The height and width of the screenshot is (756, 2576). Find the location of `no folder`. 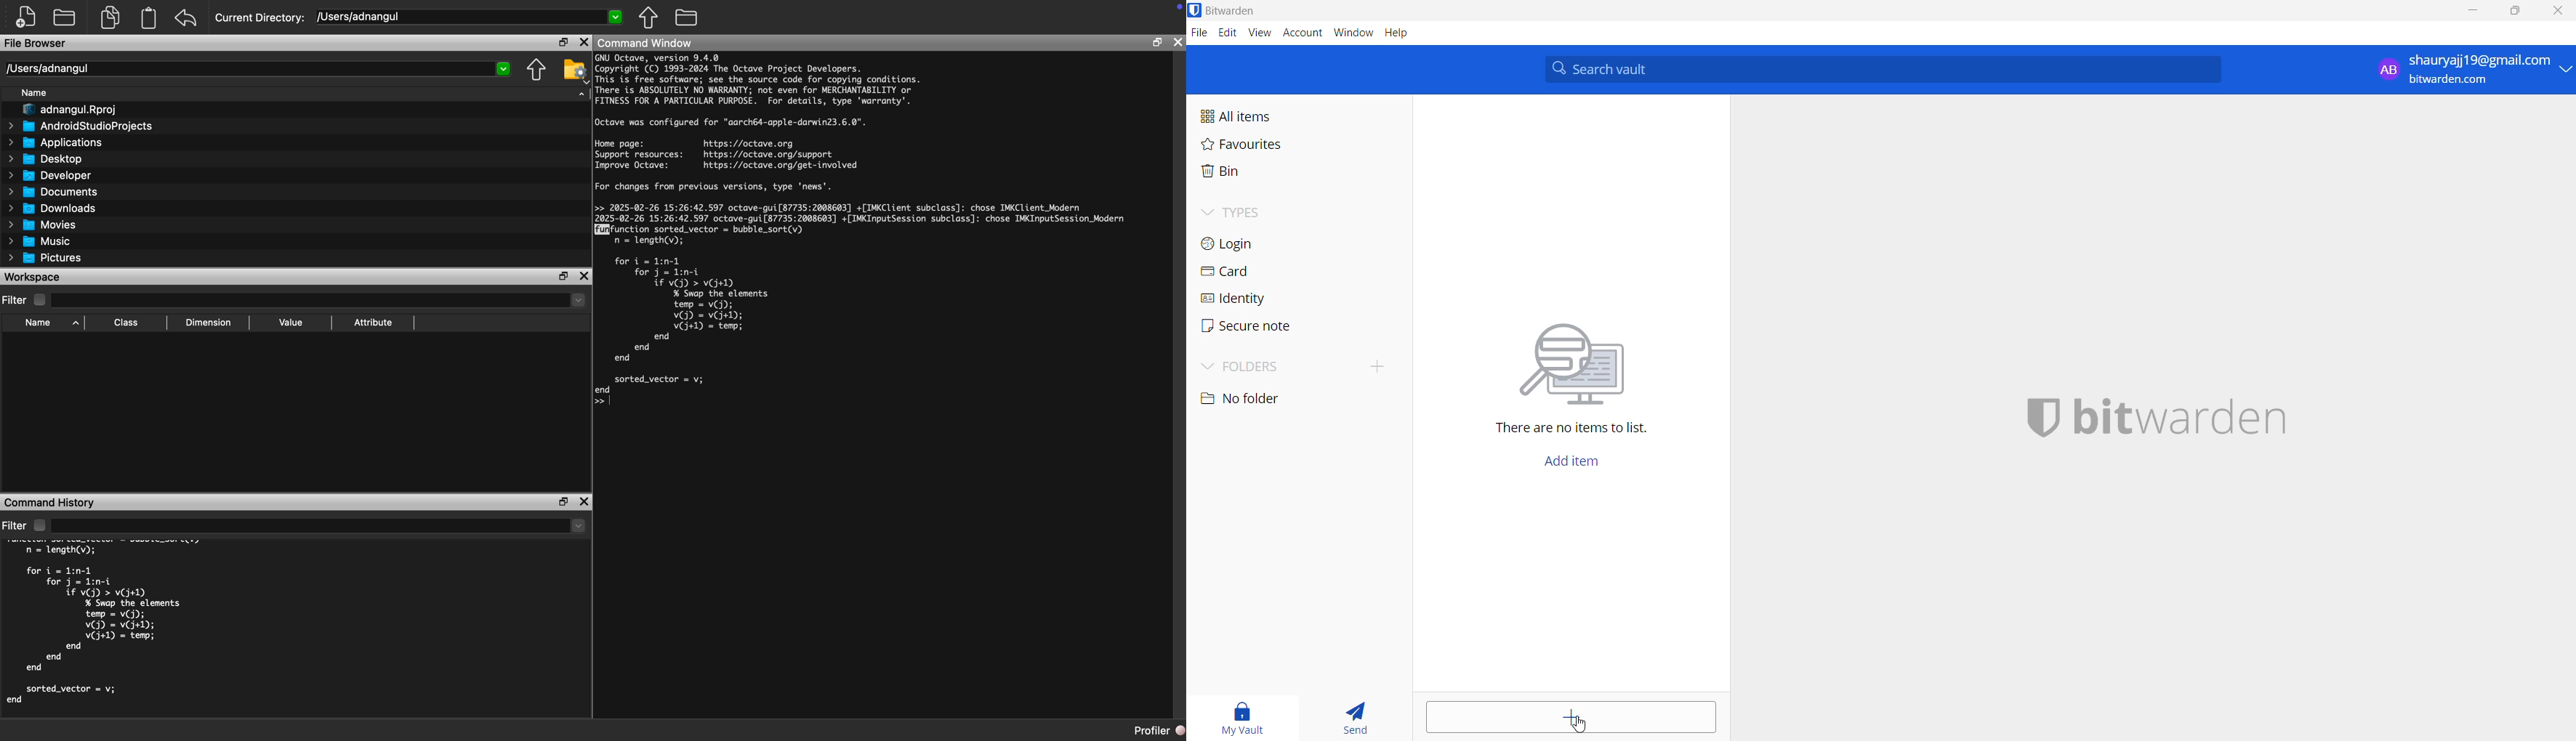

no folder is located at coordinates (1285, 399).